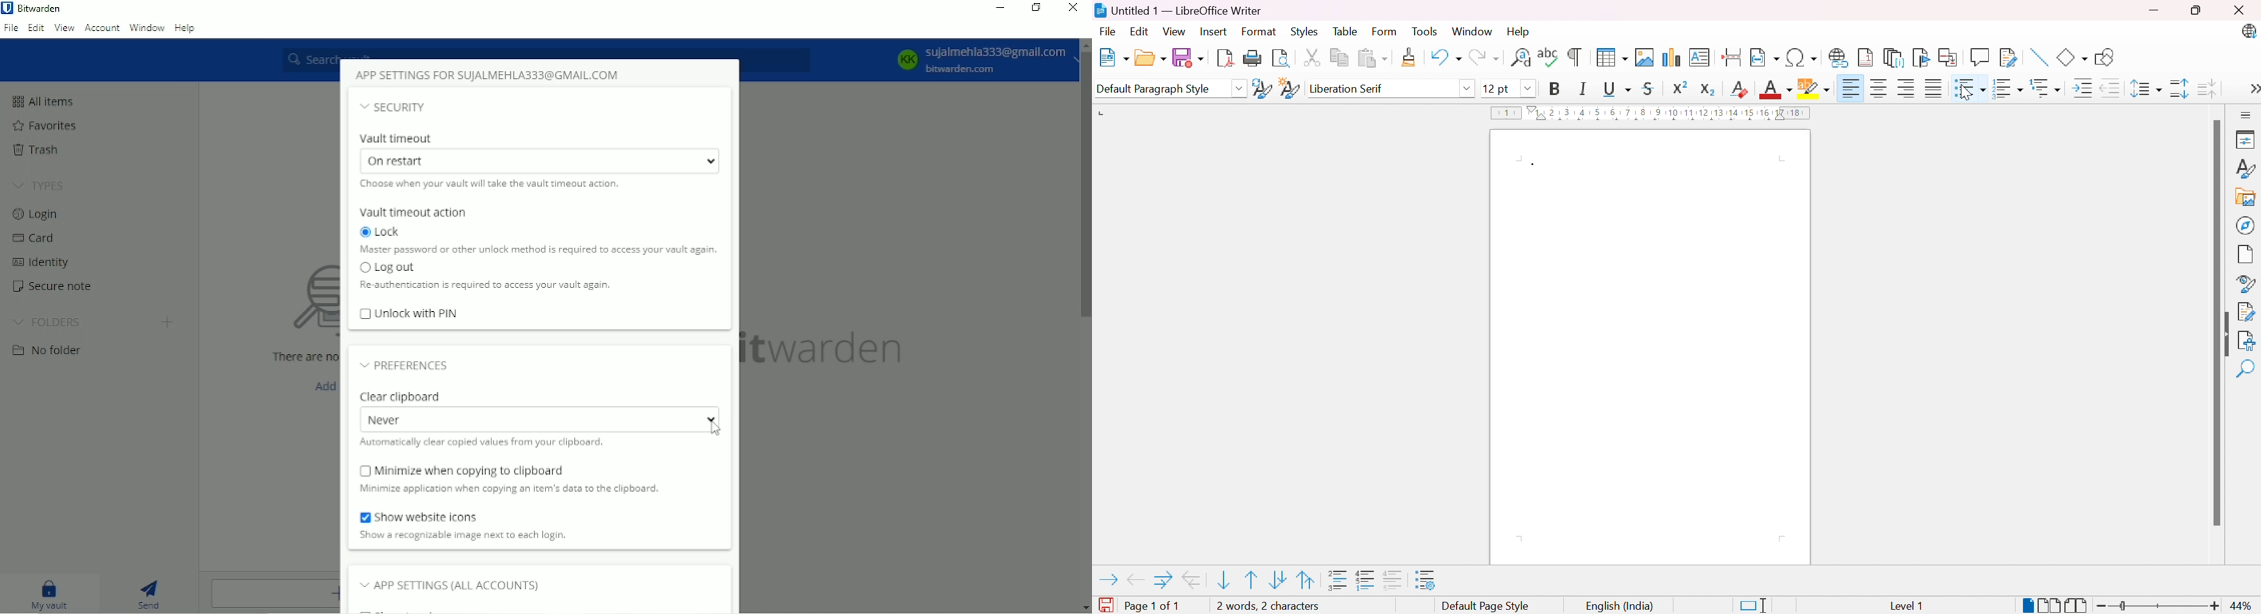 The image size is (2268, 616). I want to click on Insert chart, so click(1672, 57).